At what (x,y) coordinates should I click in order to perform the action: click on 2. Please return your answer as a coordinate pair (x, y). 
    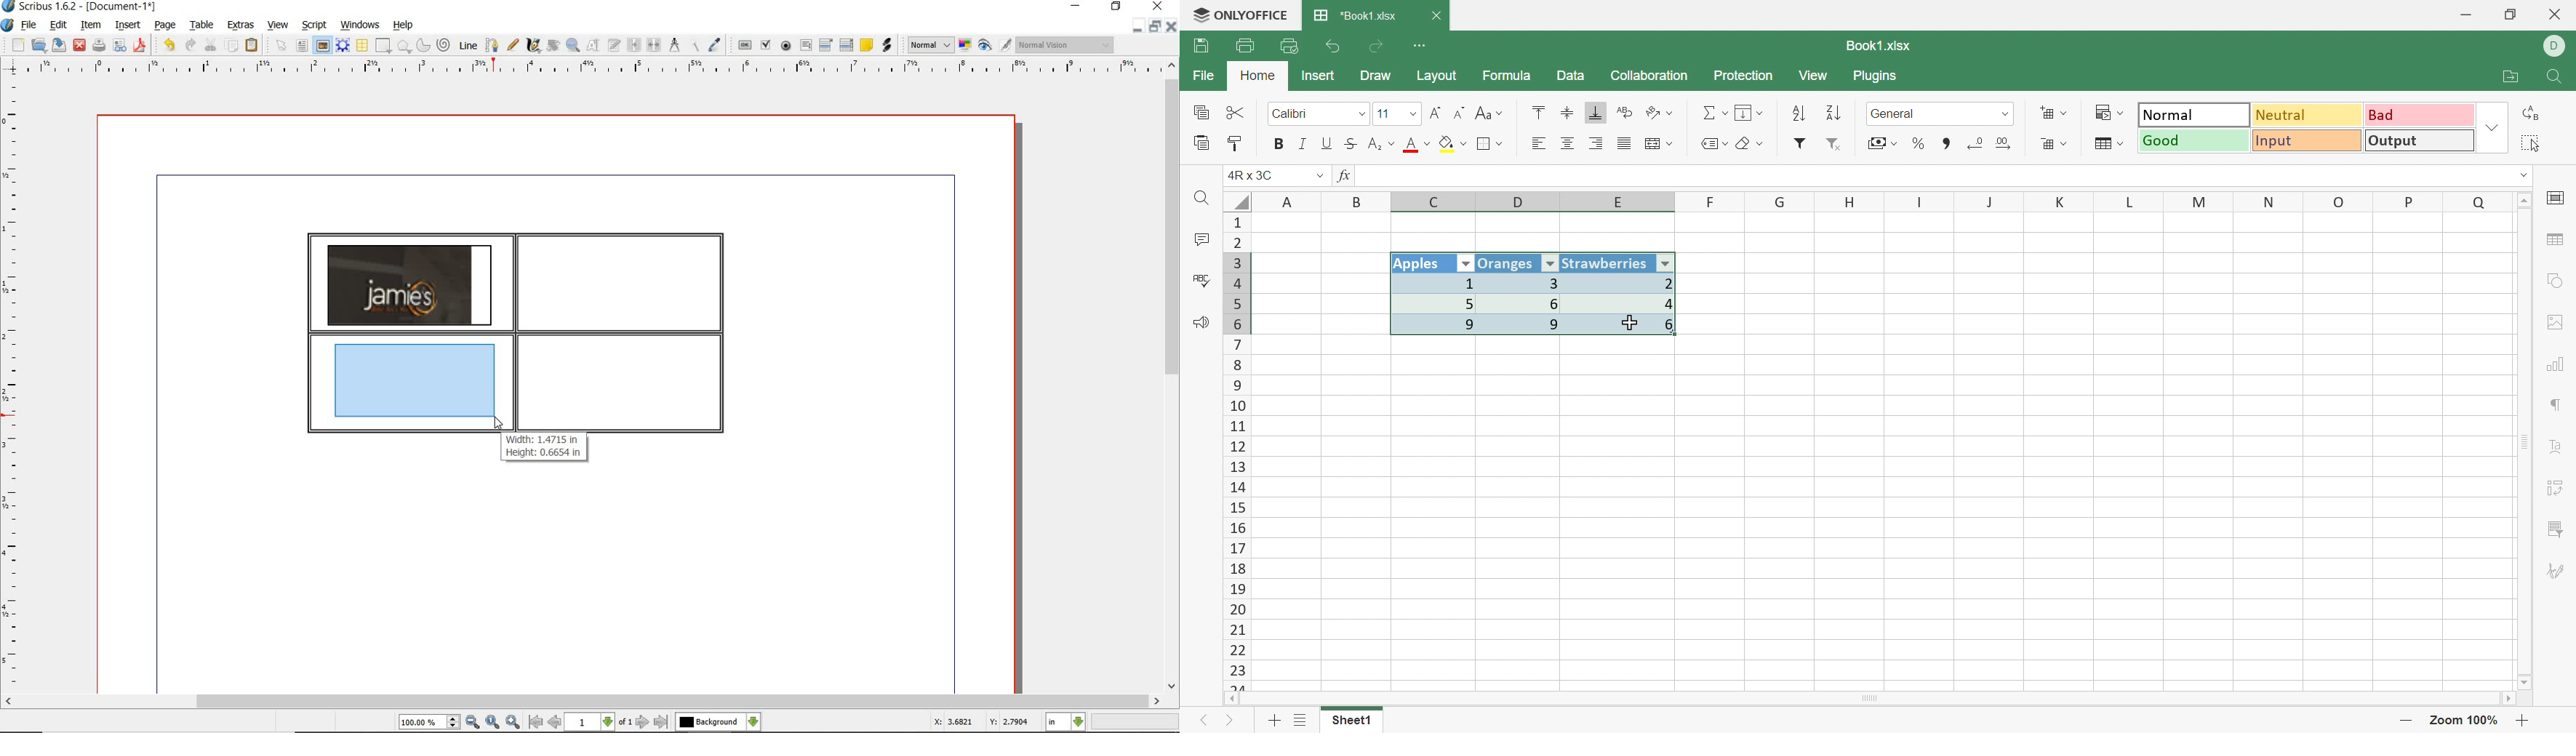
    Looking at the image, I should click on (1626, 283).